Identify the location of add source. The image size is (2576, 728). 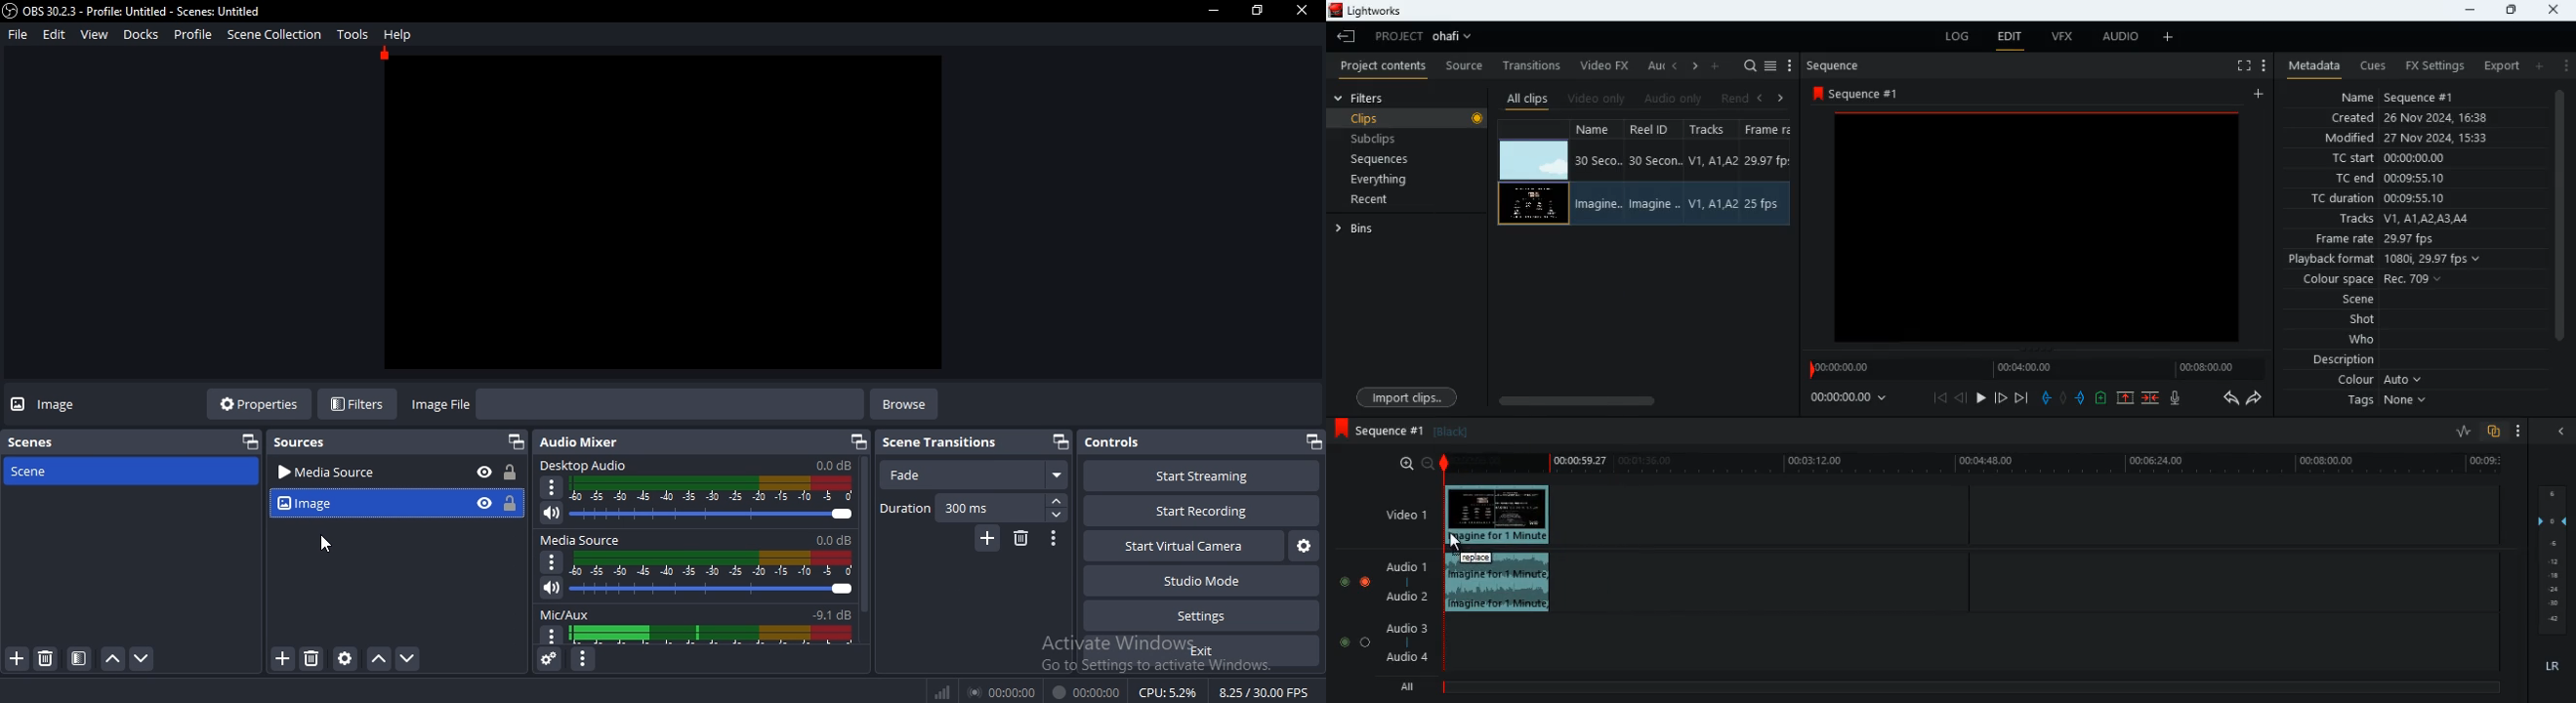
(284, 657).